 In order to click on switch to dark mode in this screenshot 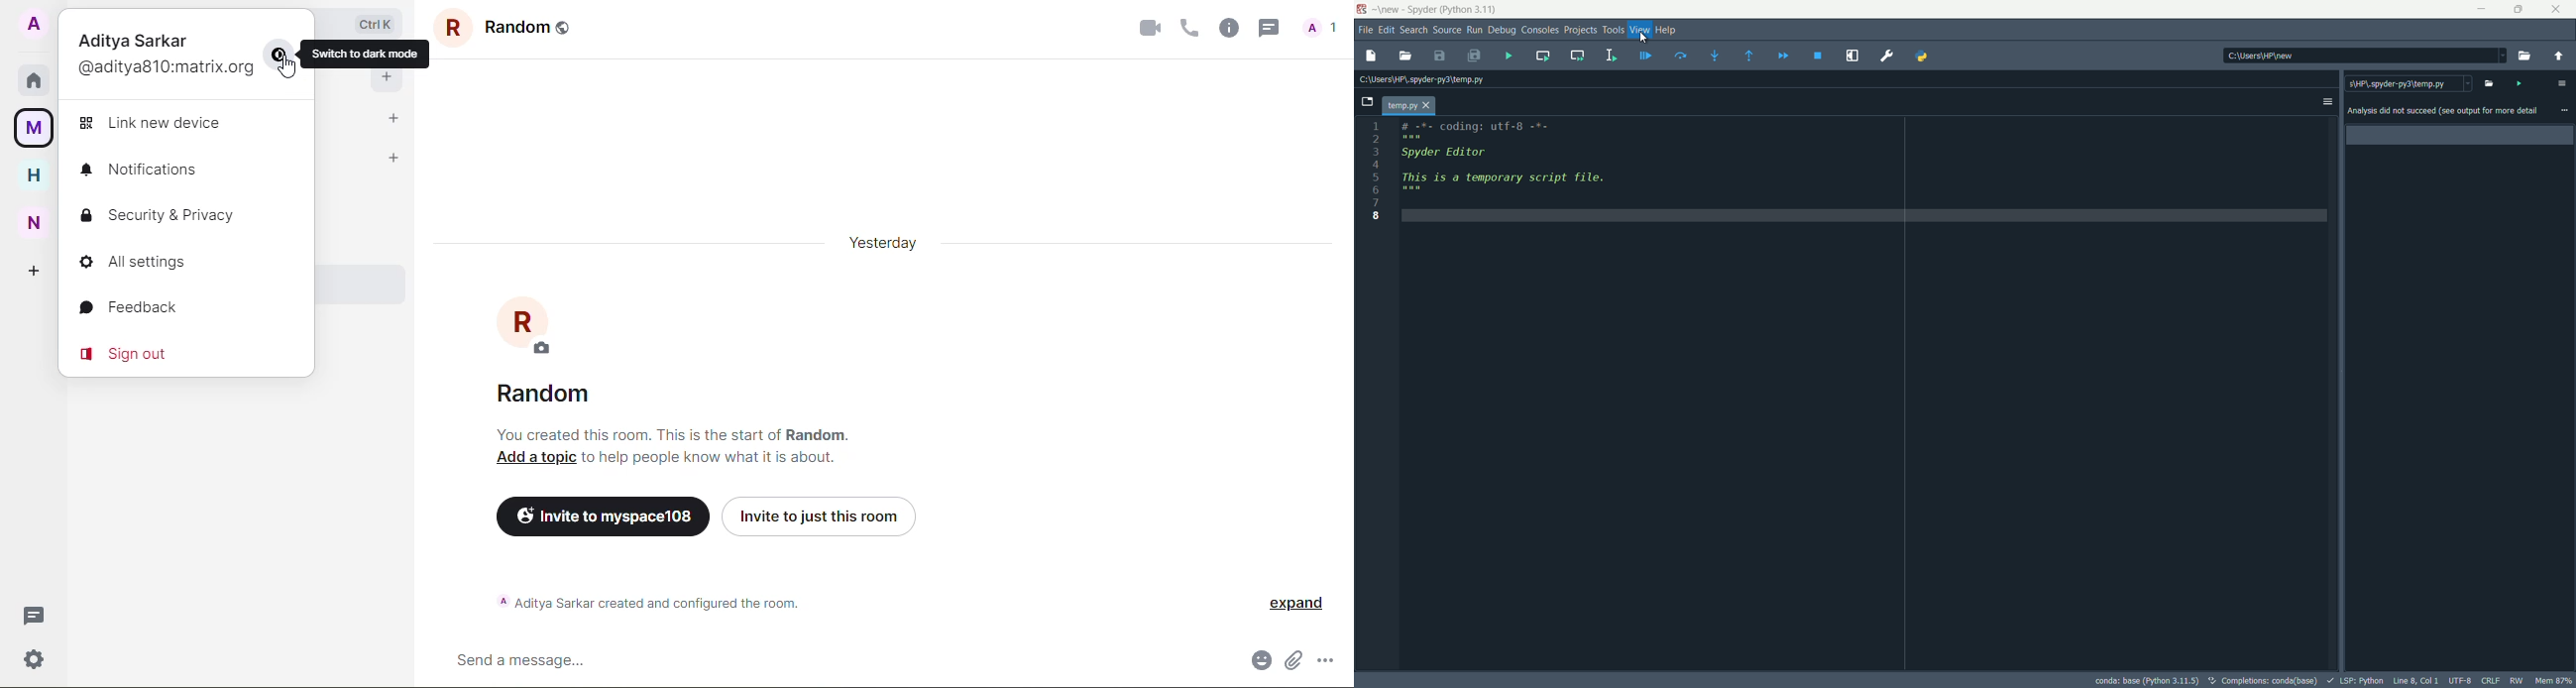, I will do `click(368, 53)`.